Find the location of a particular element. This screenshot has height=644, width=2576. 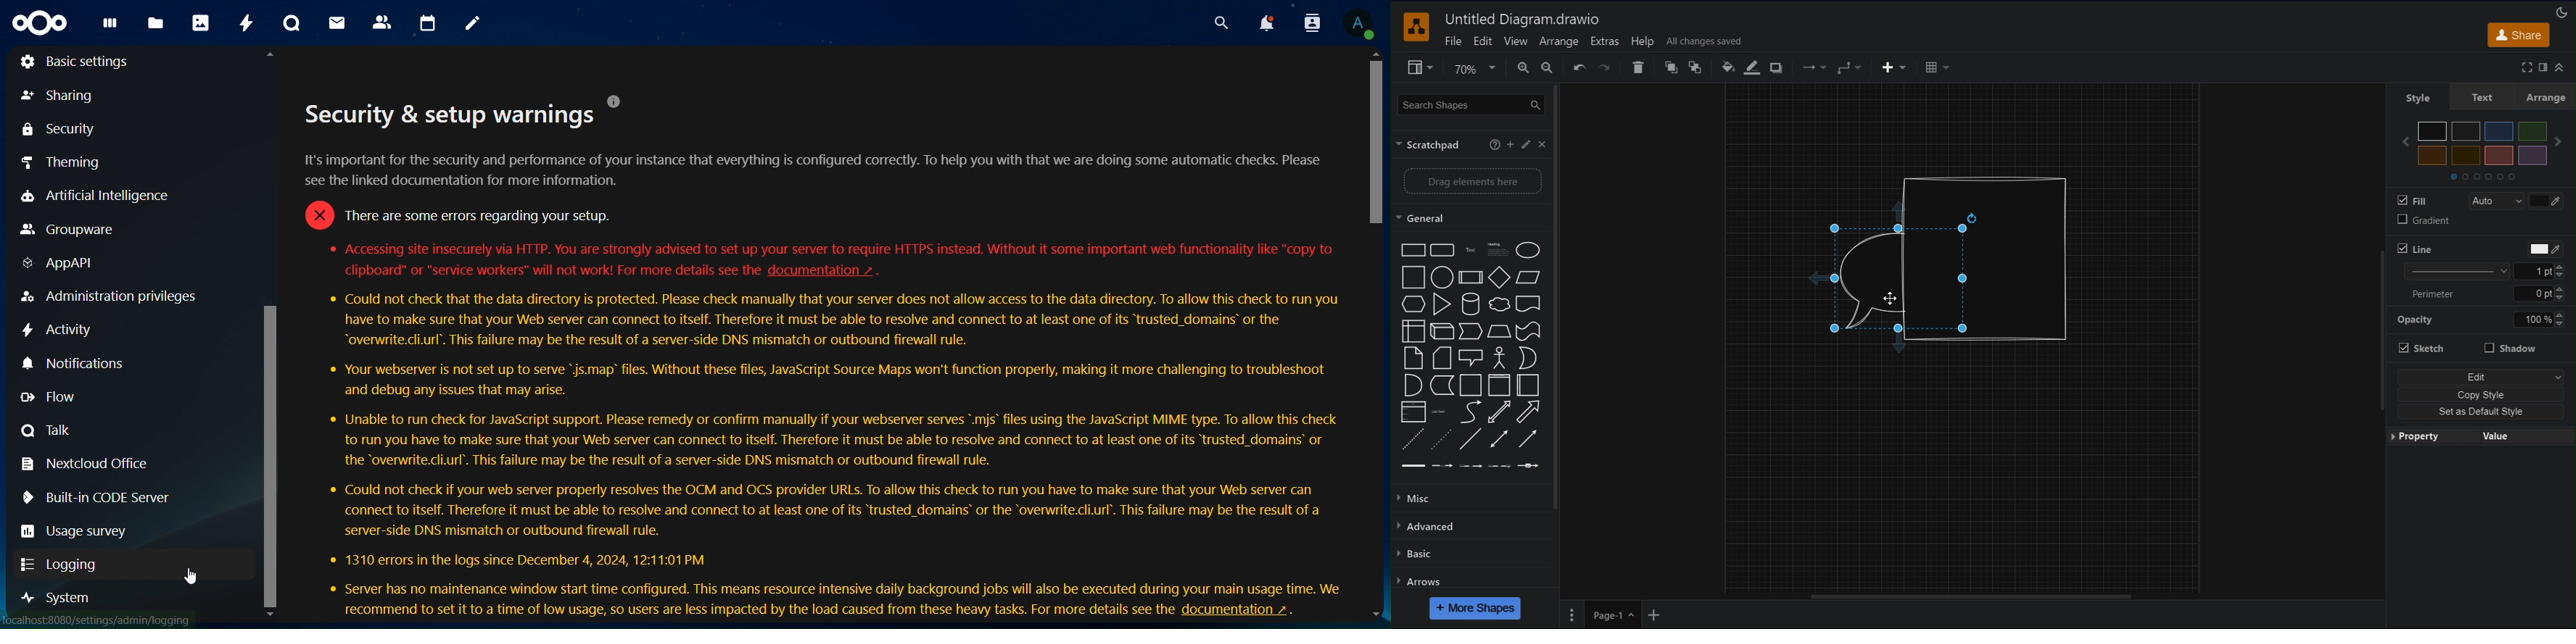

mail is located at coordinates (336, 23).